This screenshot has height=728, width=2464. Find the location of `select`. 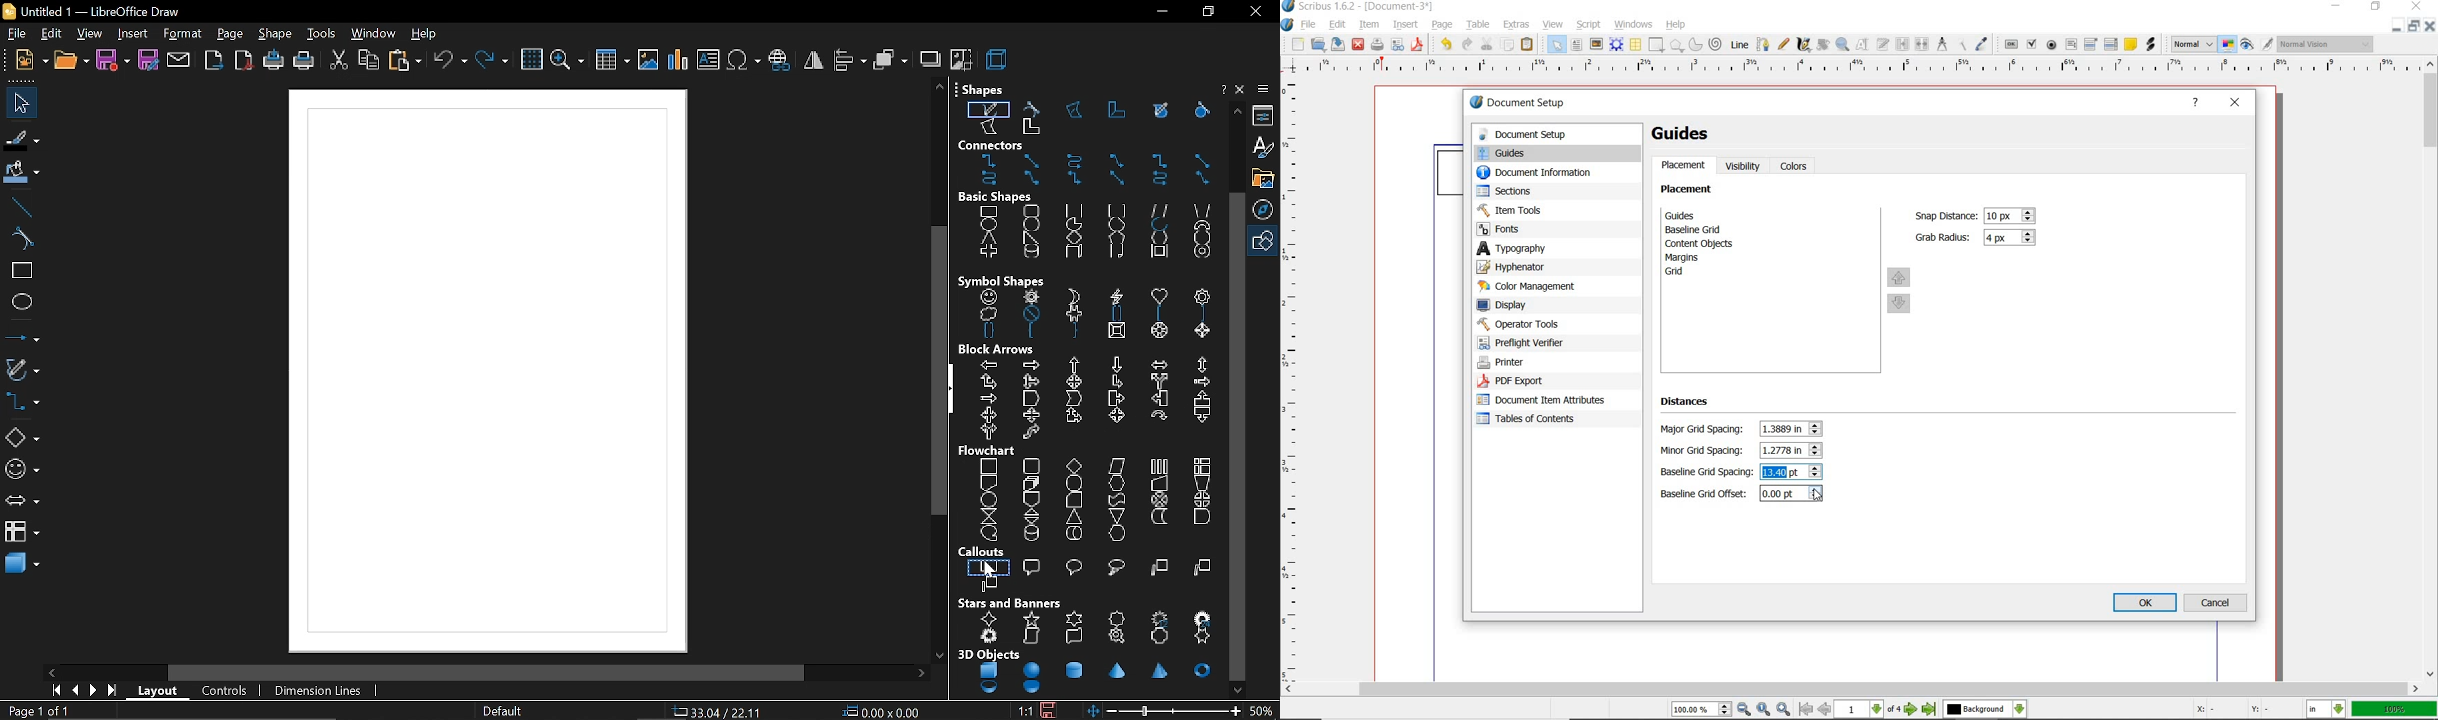

select is located at coordinates (18, 103).